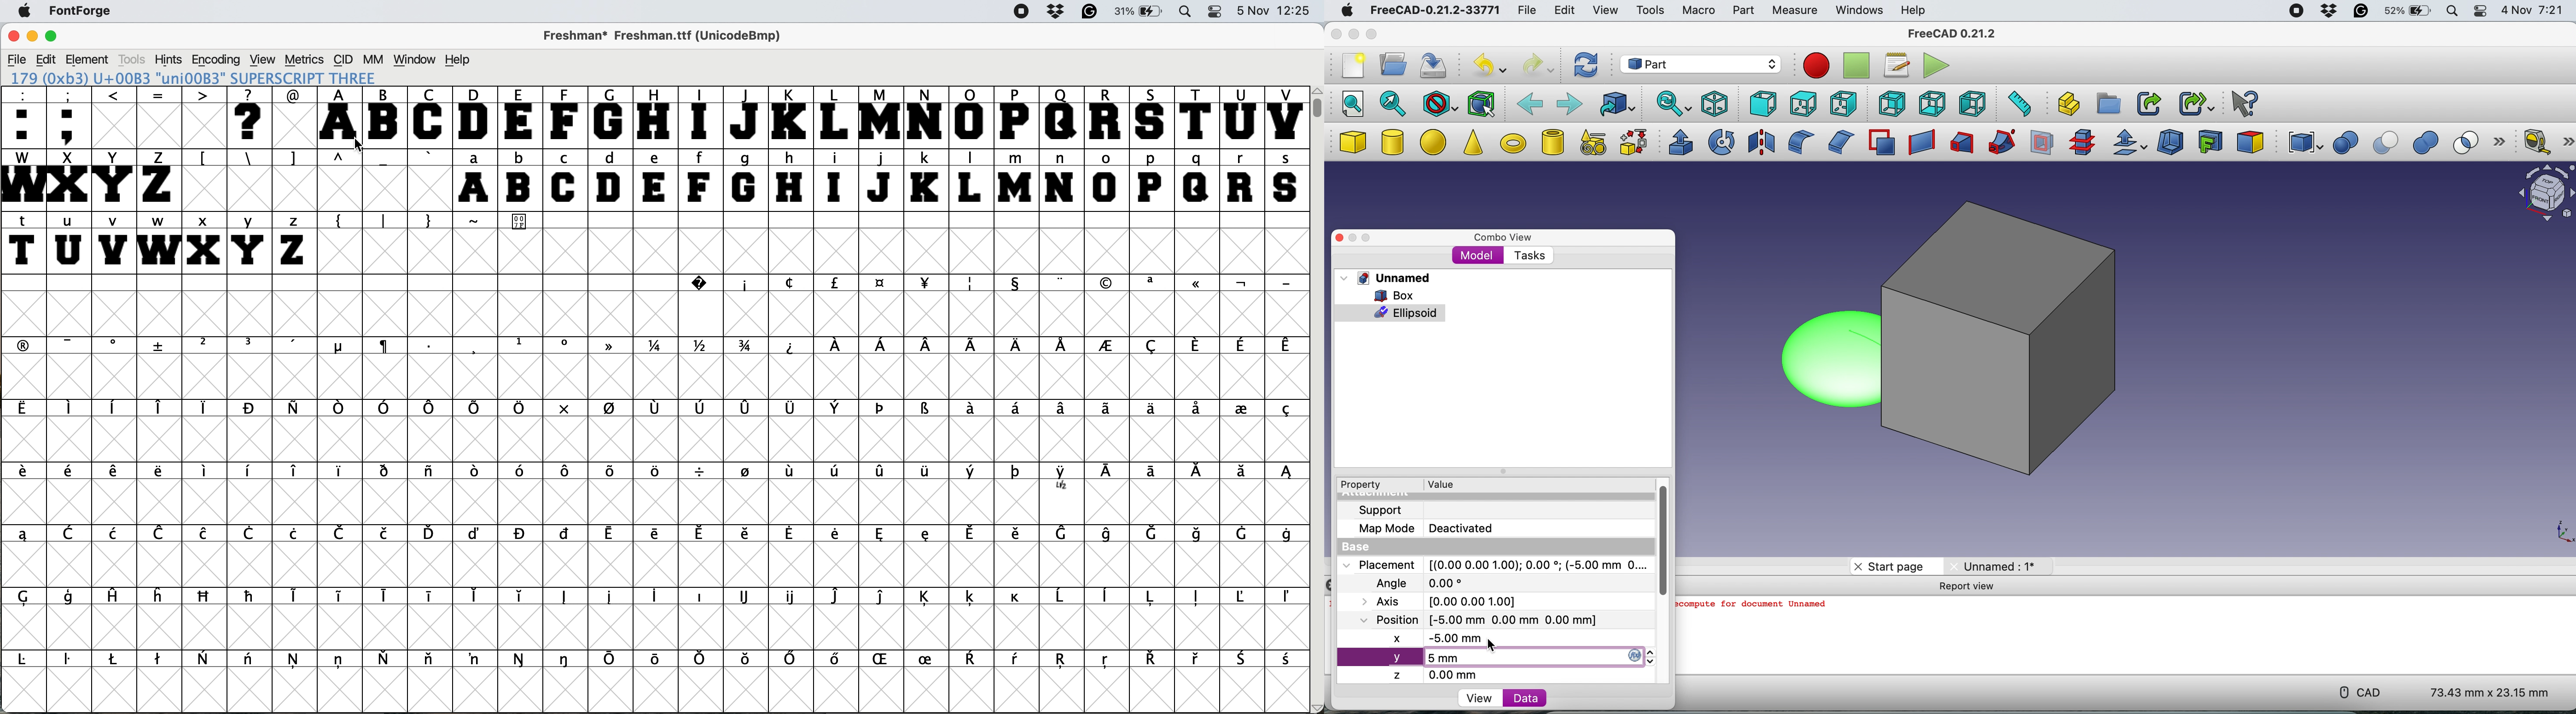 The height and width of the screenshot is (728, 2576). I want to click on symbol, so click(475, 595).